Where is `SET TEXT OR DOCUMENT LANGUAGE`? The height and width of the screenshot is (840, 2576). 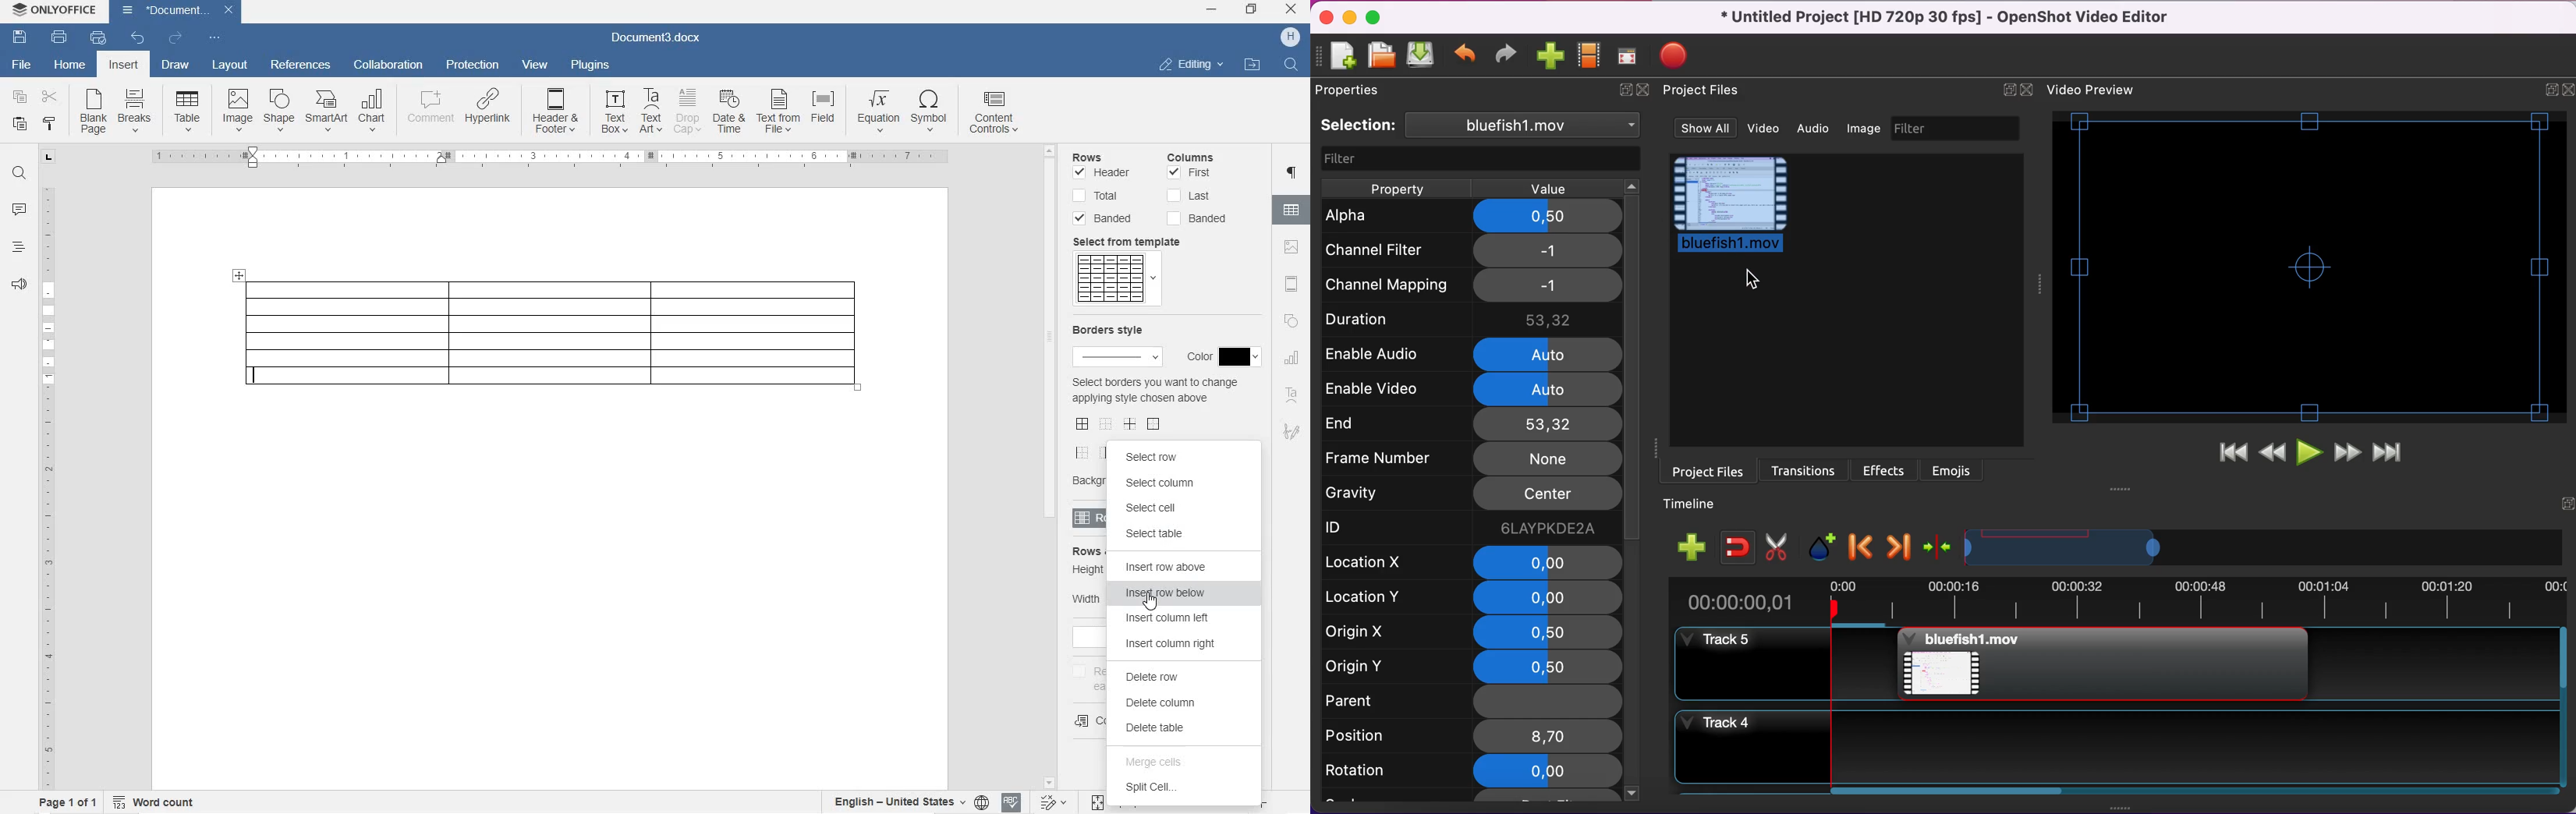
SET TEXT OR DOCUMENT LANGUAGE is located at coordinates (909, 802).